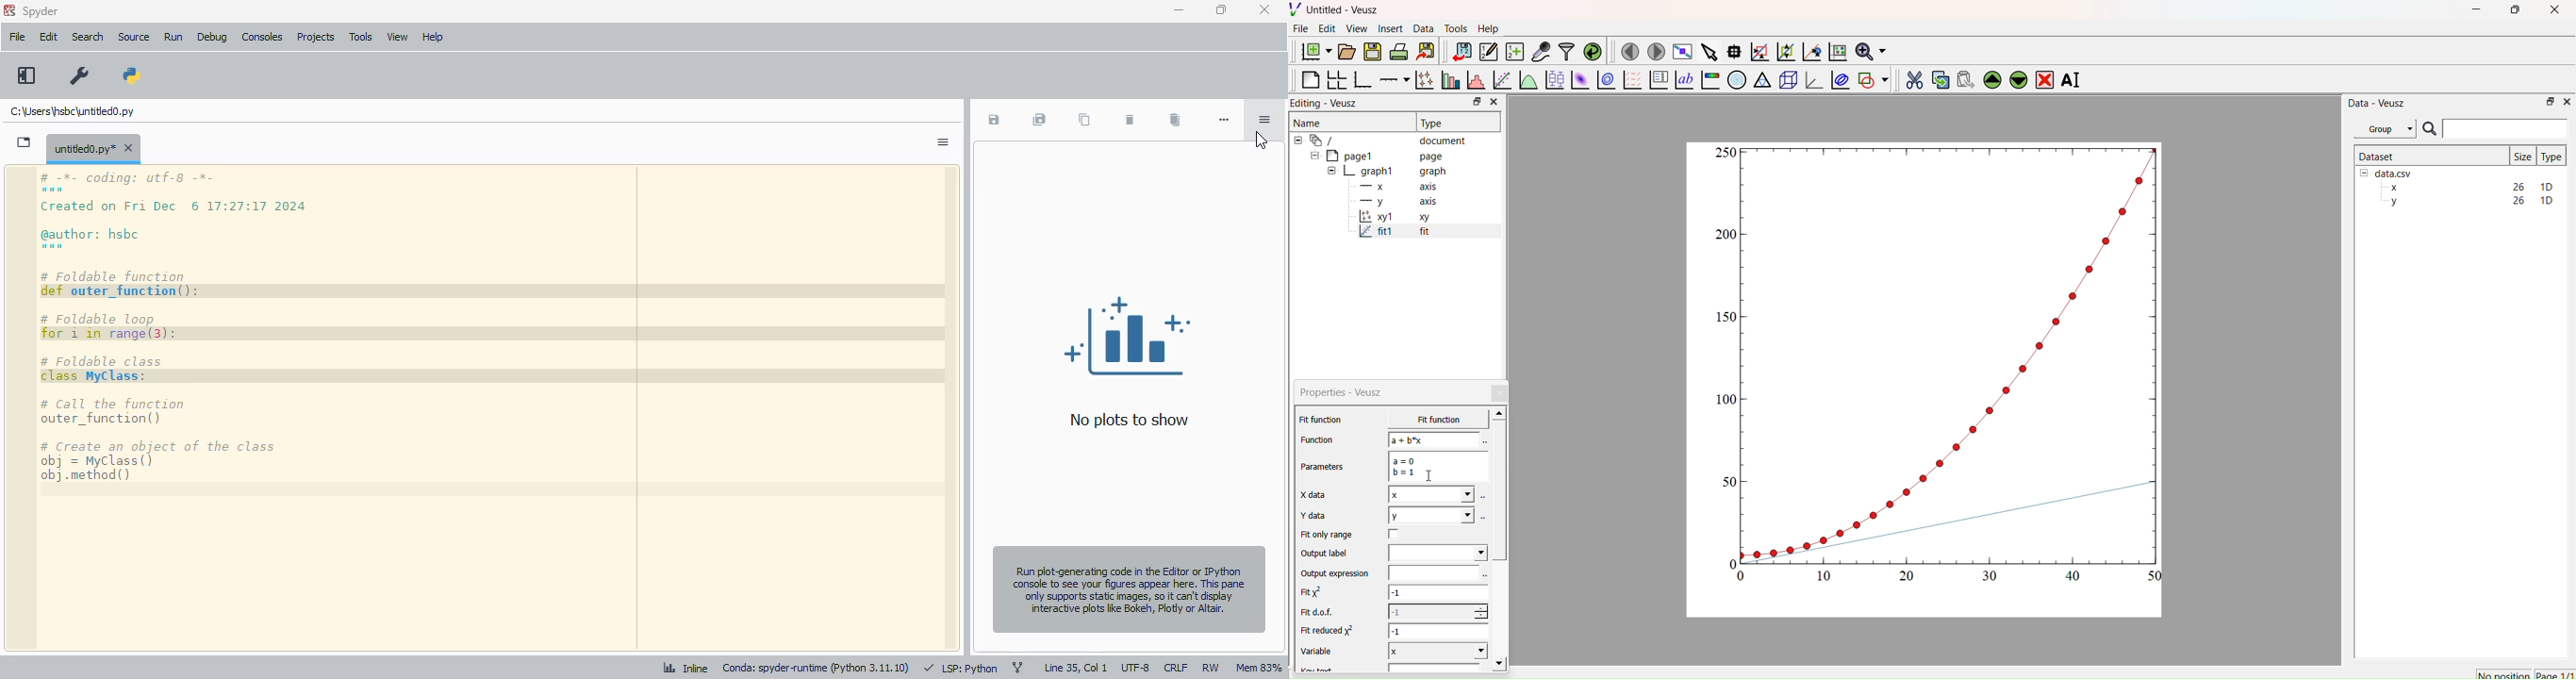 This screenshot has width=2576, height=700. Describe the element at coordinates (1075, 668) in the screenshot. I see `line 35, col 1` at that location.